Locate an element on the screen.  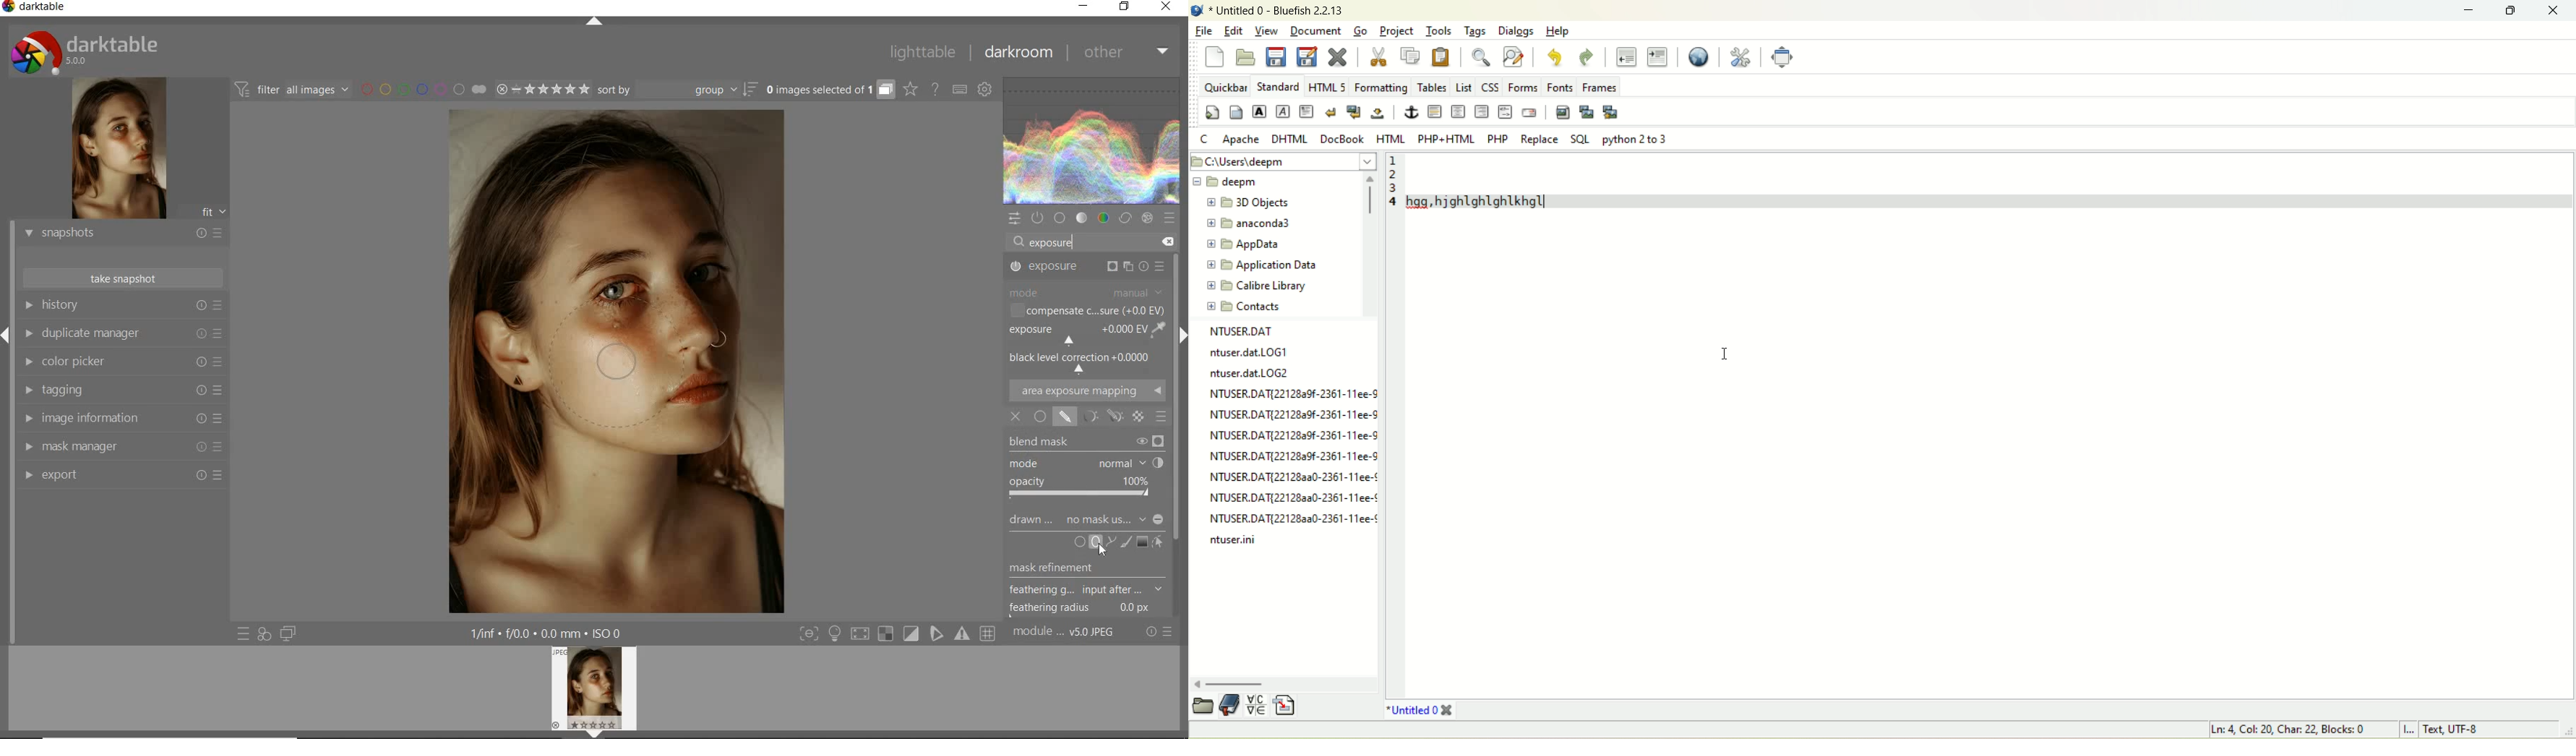
emphasis is located at coordinates (1282, 111).